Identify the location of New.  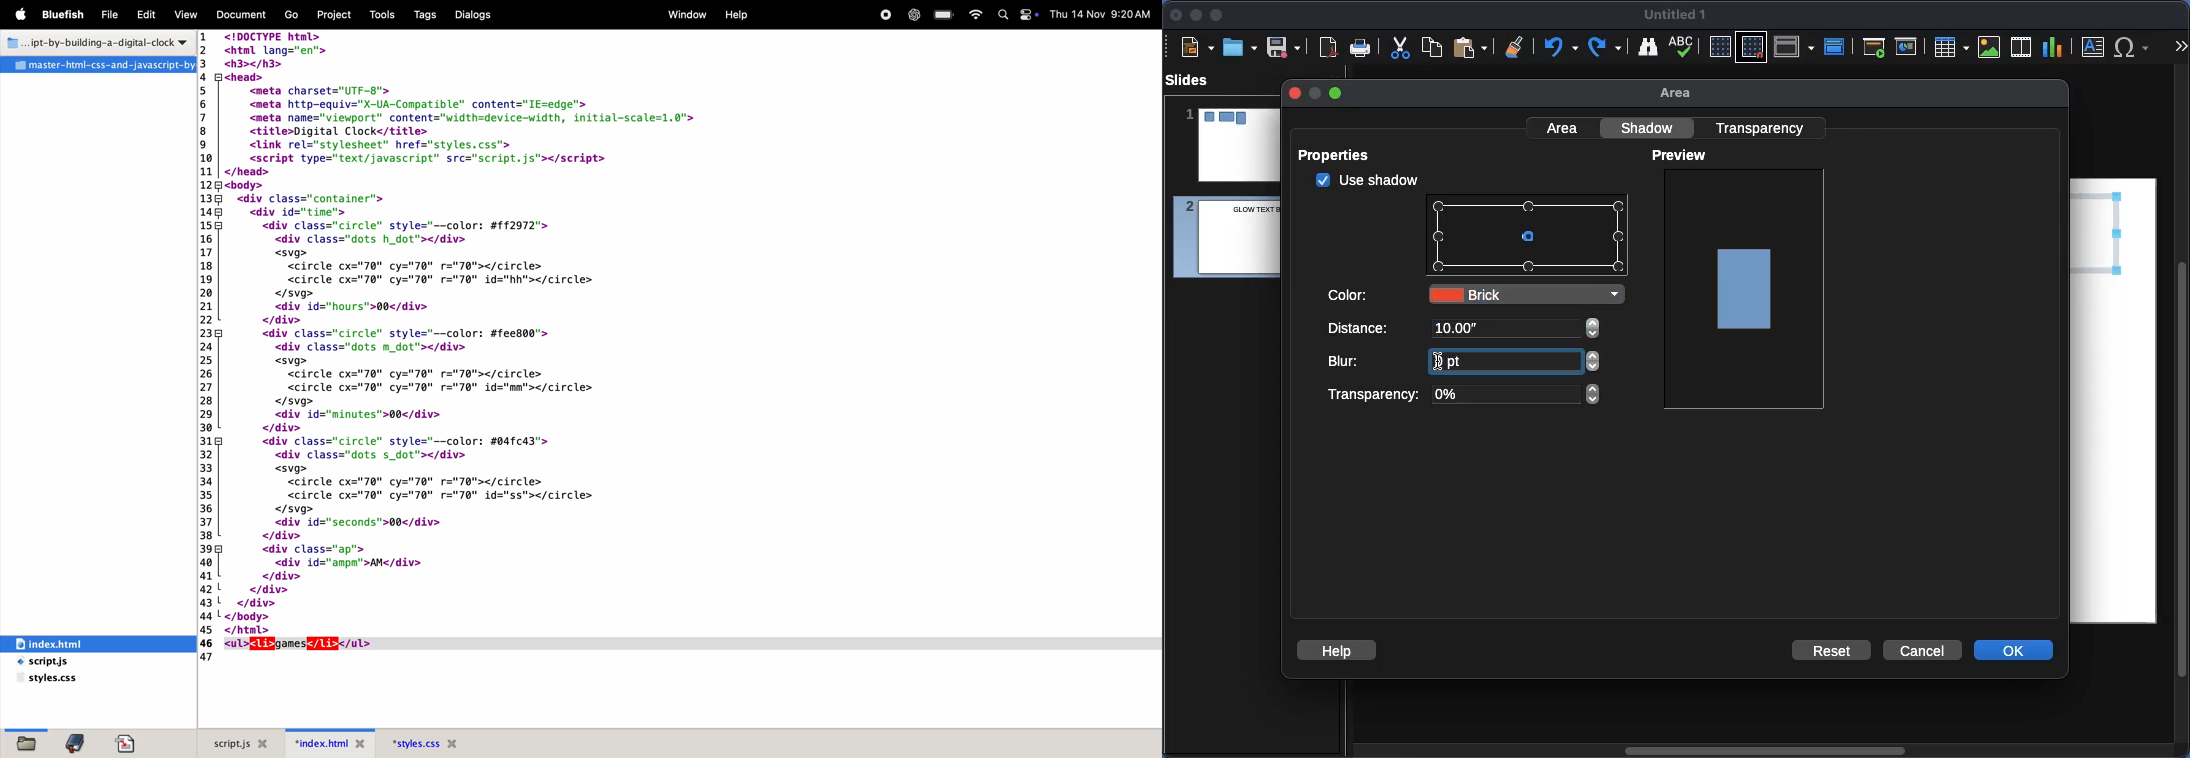
(1197, 46).